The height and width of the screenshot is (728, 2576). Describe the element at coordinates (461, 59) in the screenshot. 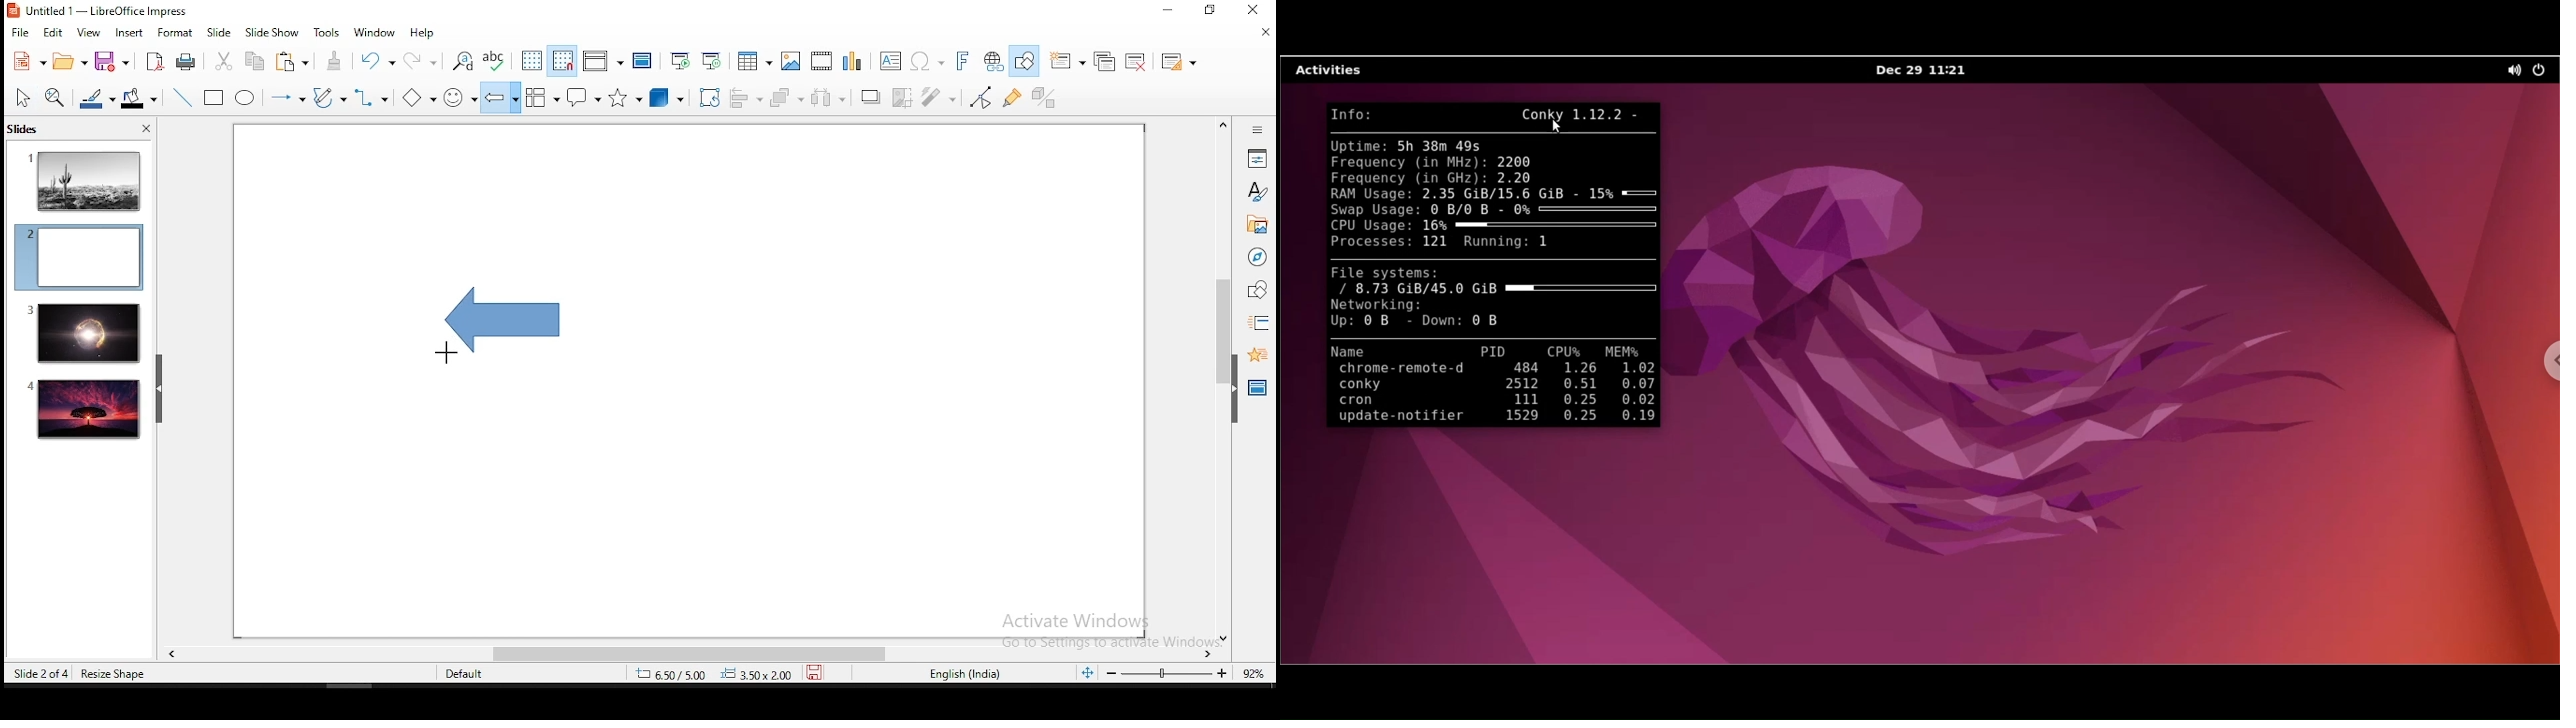

I see `find and replace` at that location.